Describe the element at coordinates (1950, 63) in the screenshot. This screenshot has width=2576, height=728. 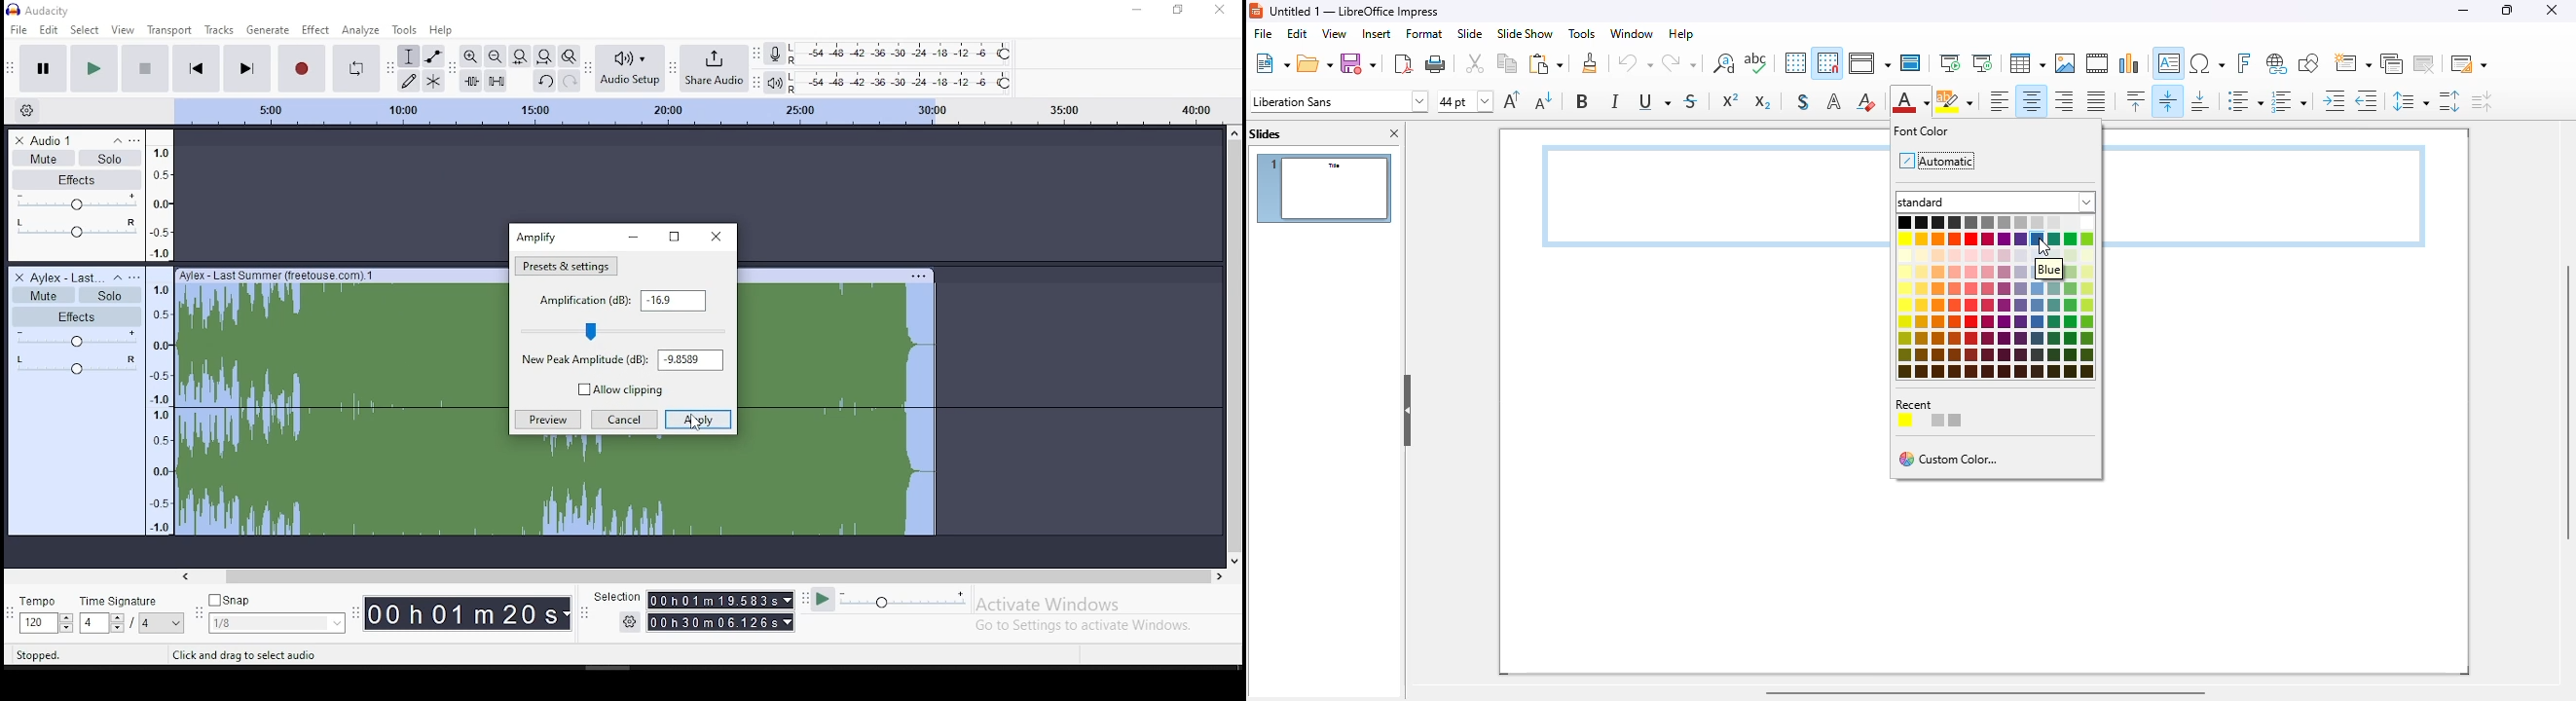
I see `start from first slide` at that location.